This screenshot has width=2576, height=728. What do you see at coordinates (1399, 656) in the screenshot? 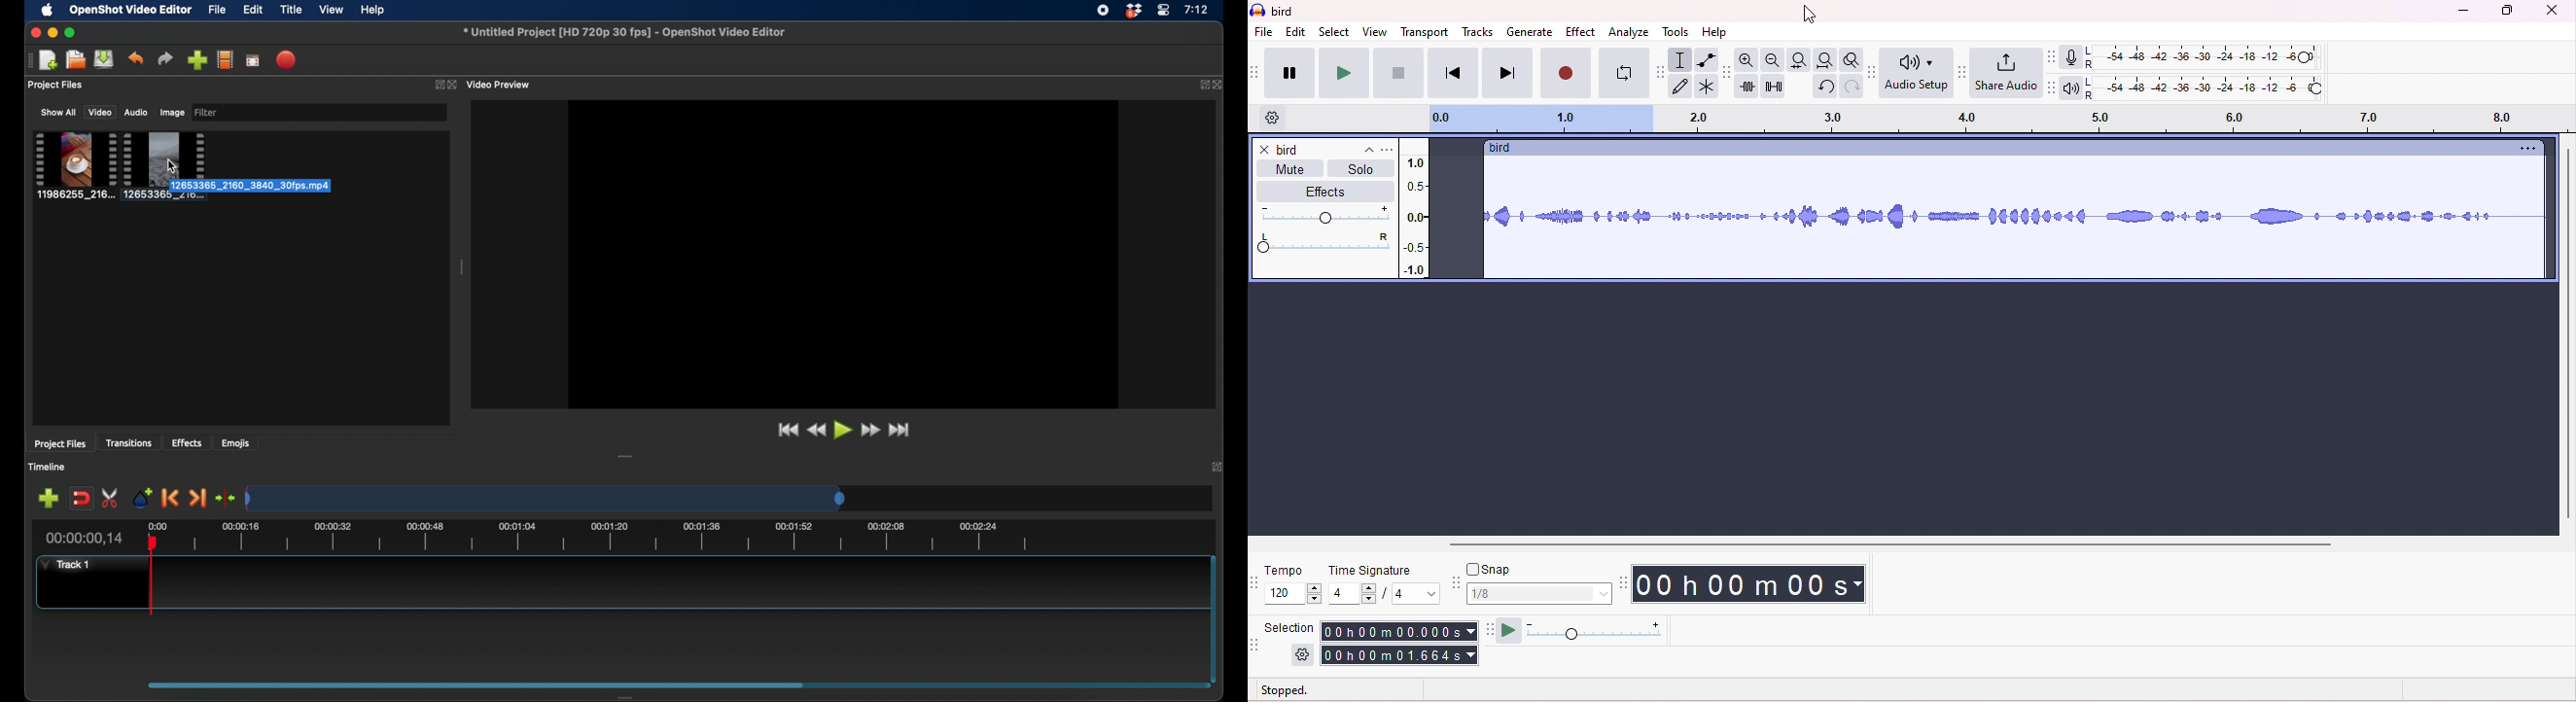
I see `total time` at bounding box center [1399, 656].